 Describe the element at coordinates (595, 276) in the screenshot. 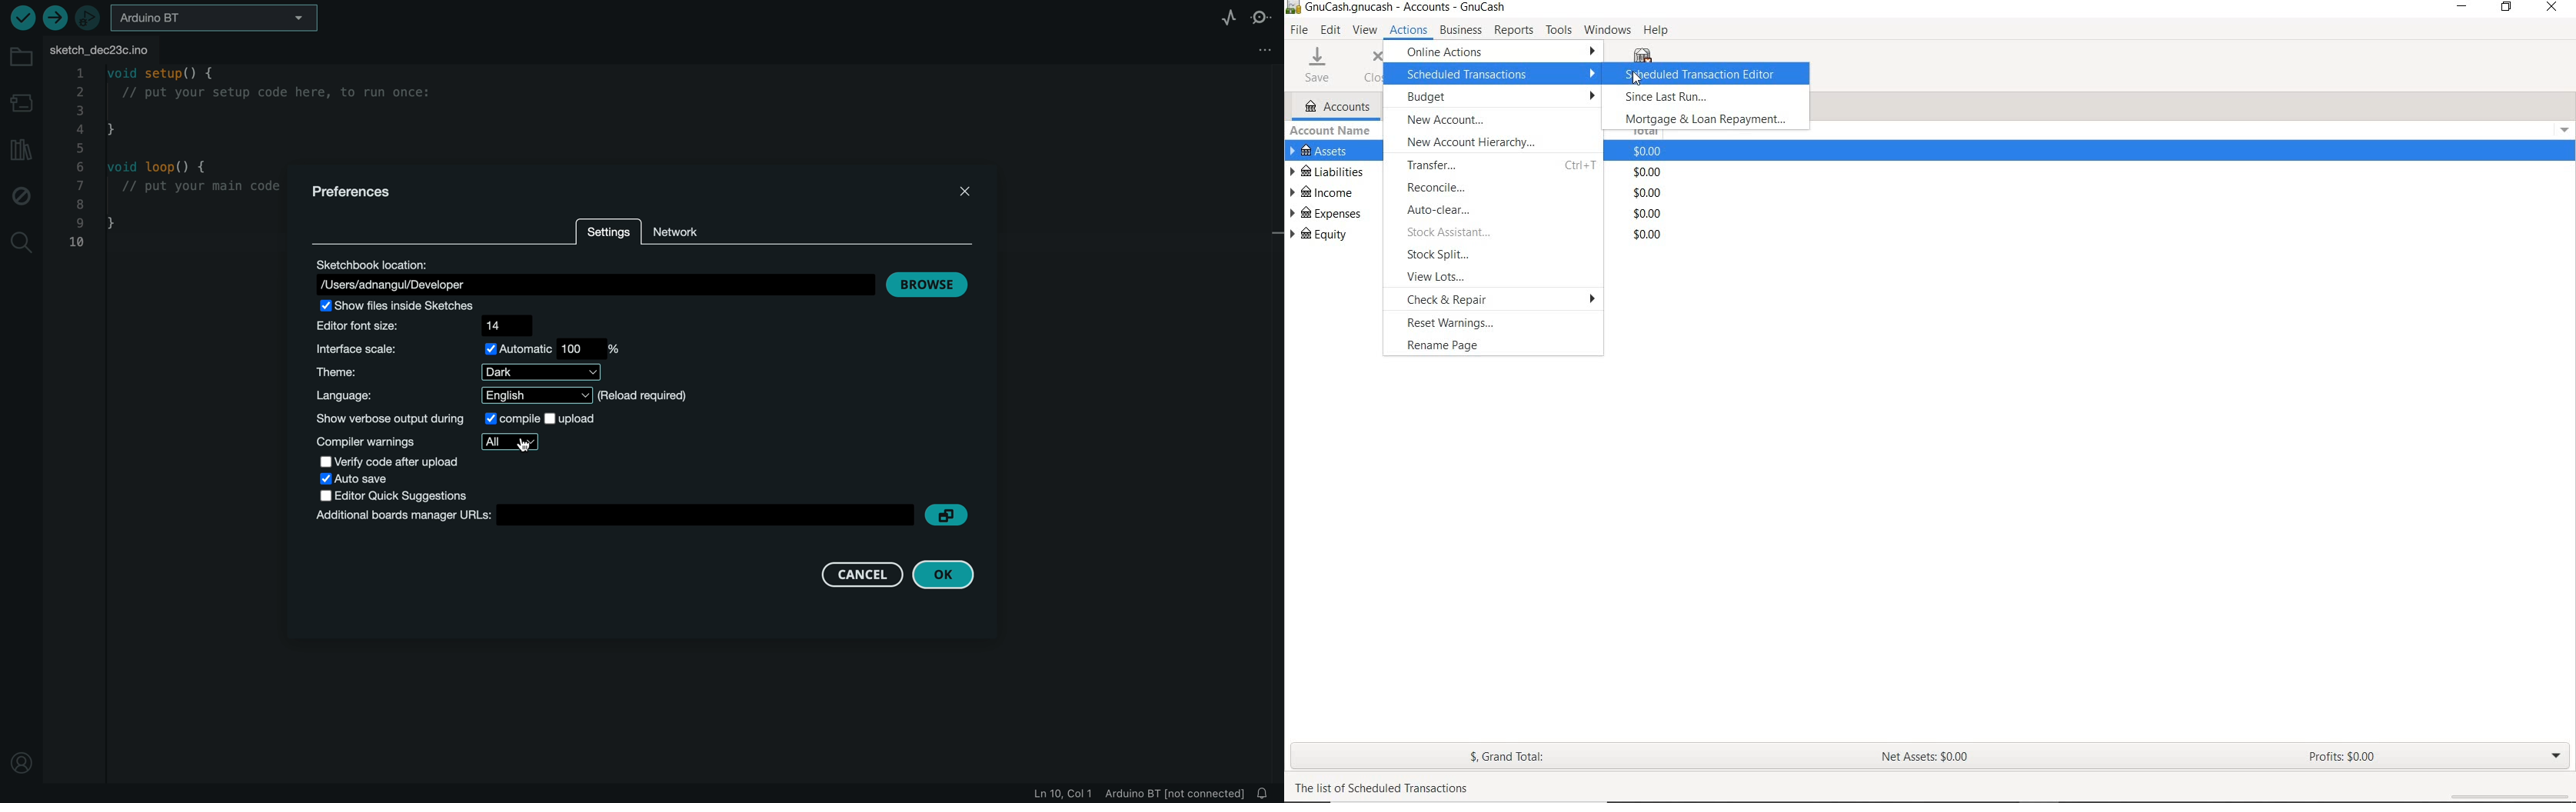

I see `location` at that location.